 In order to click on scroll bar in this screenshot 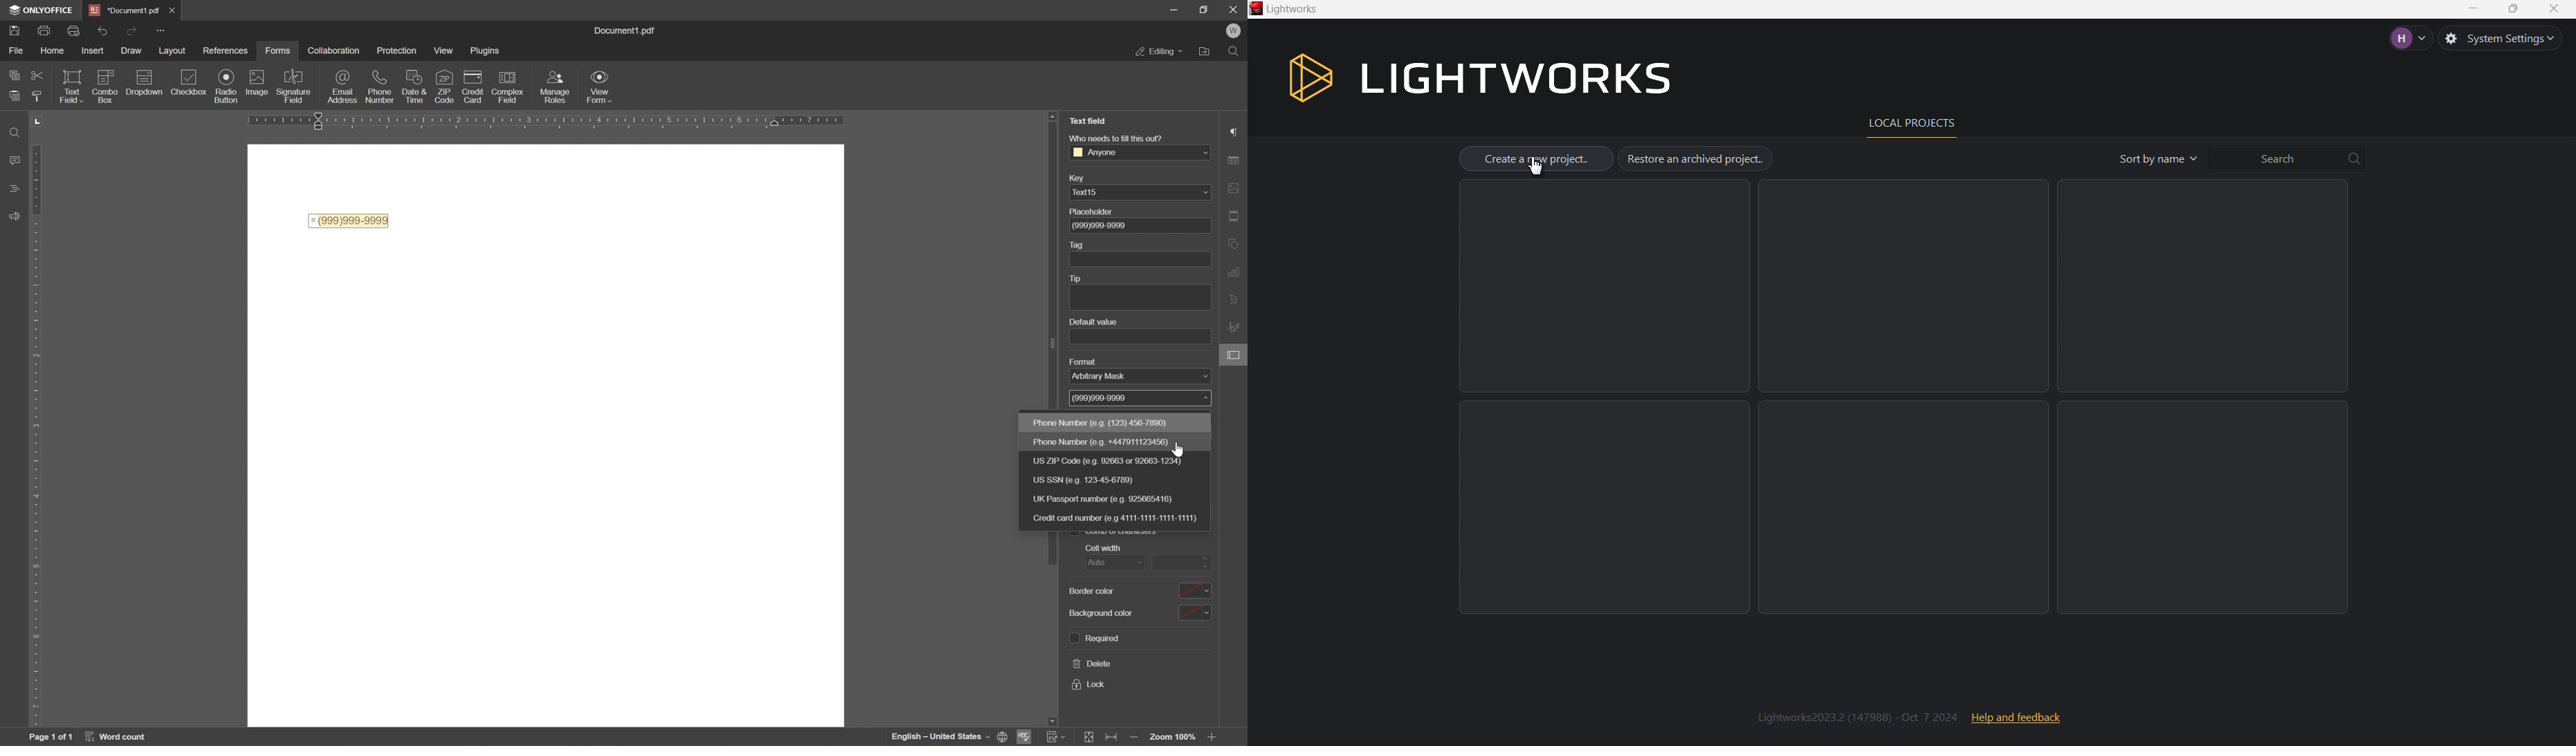, I will do `click(1050, 552)`.